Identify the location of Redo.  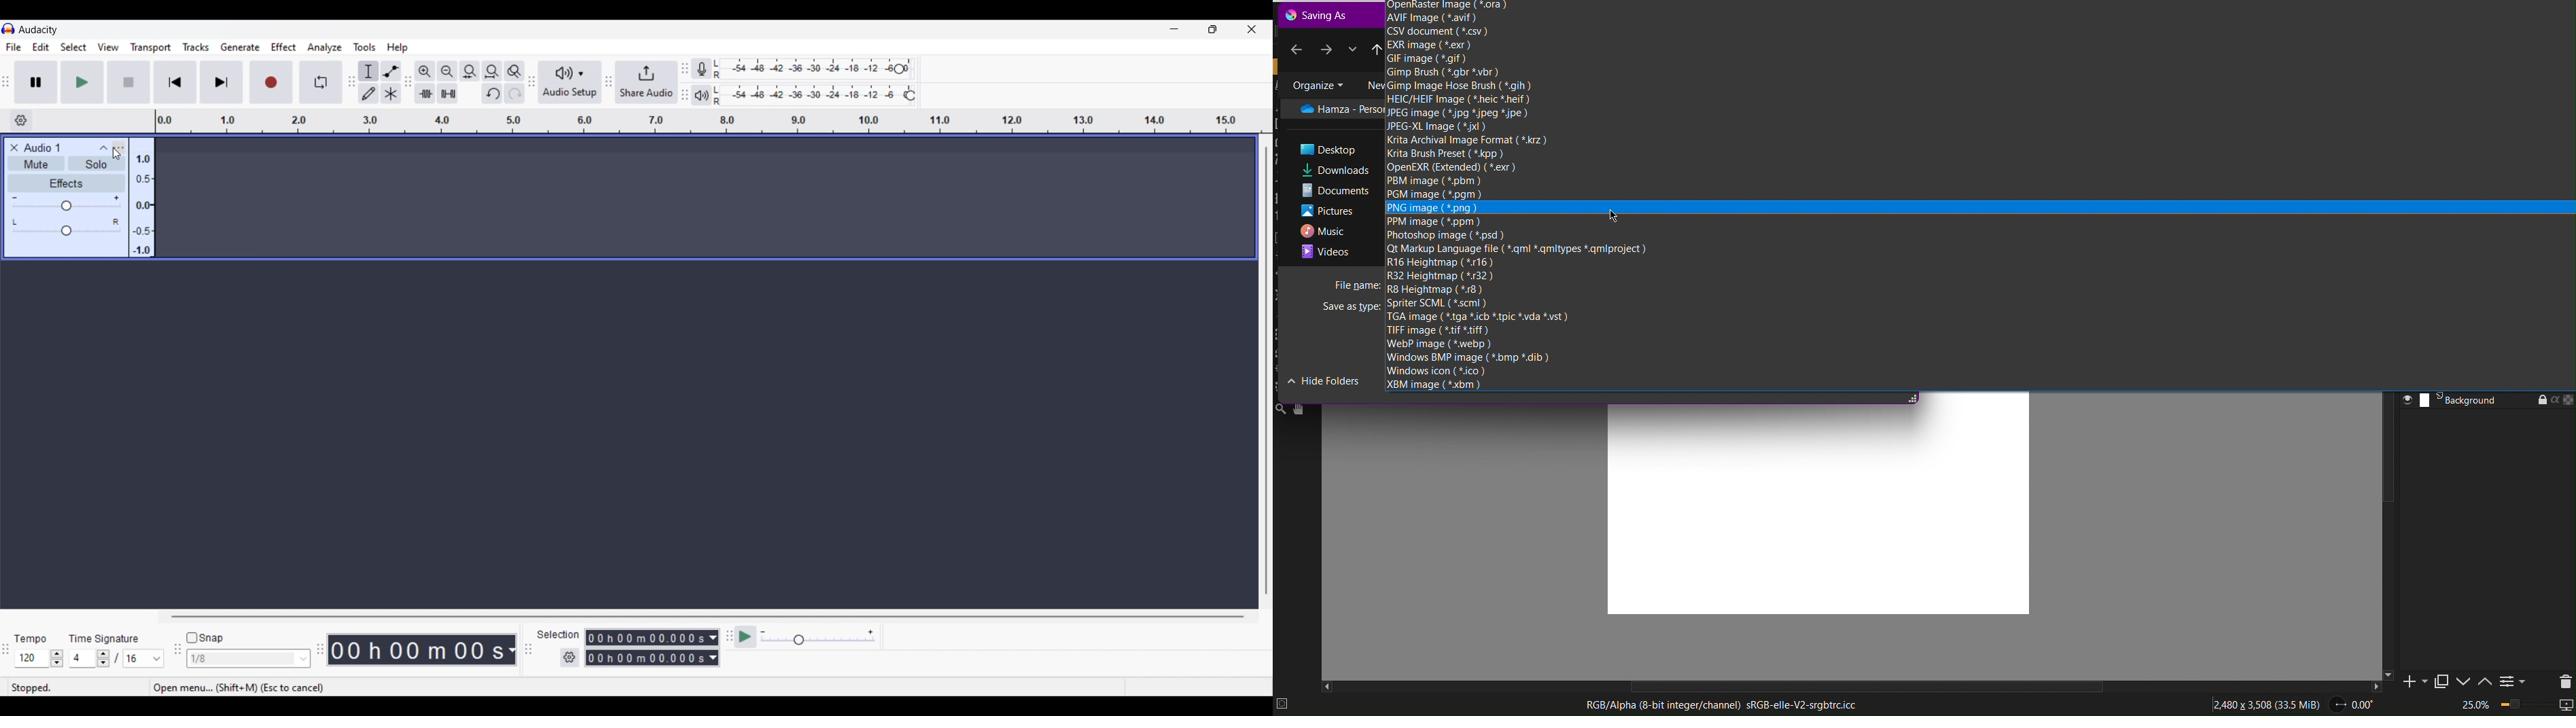
(514, 93).